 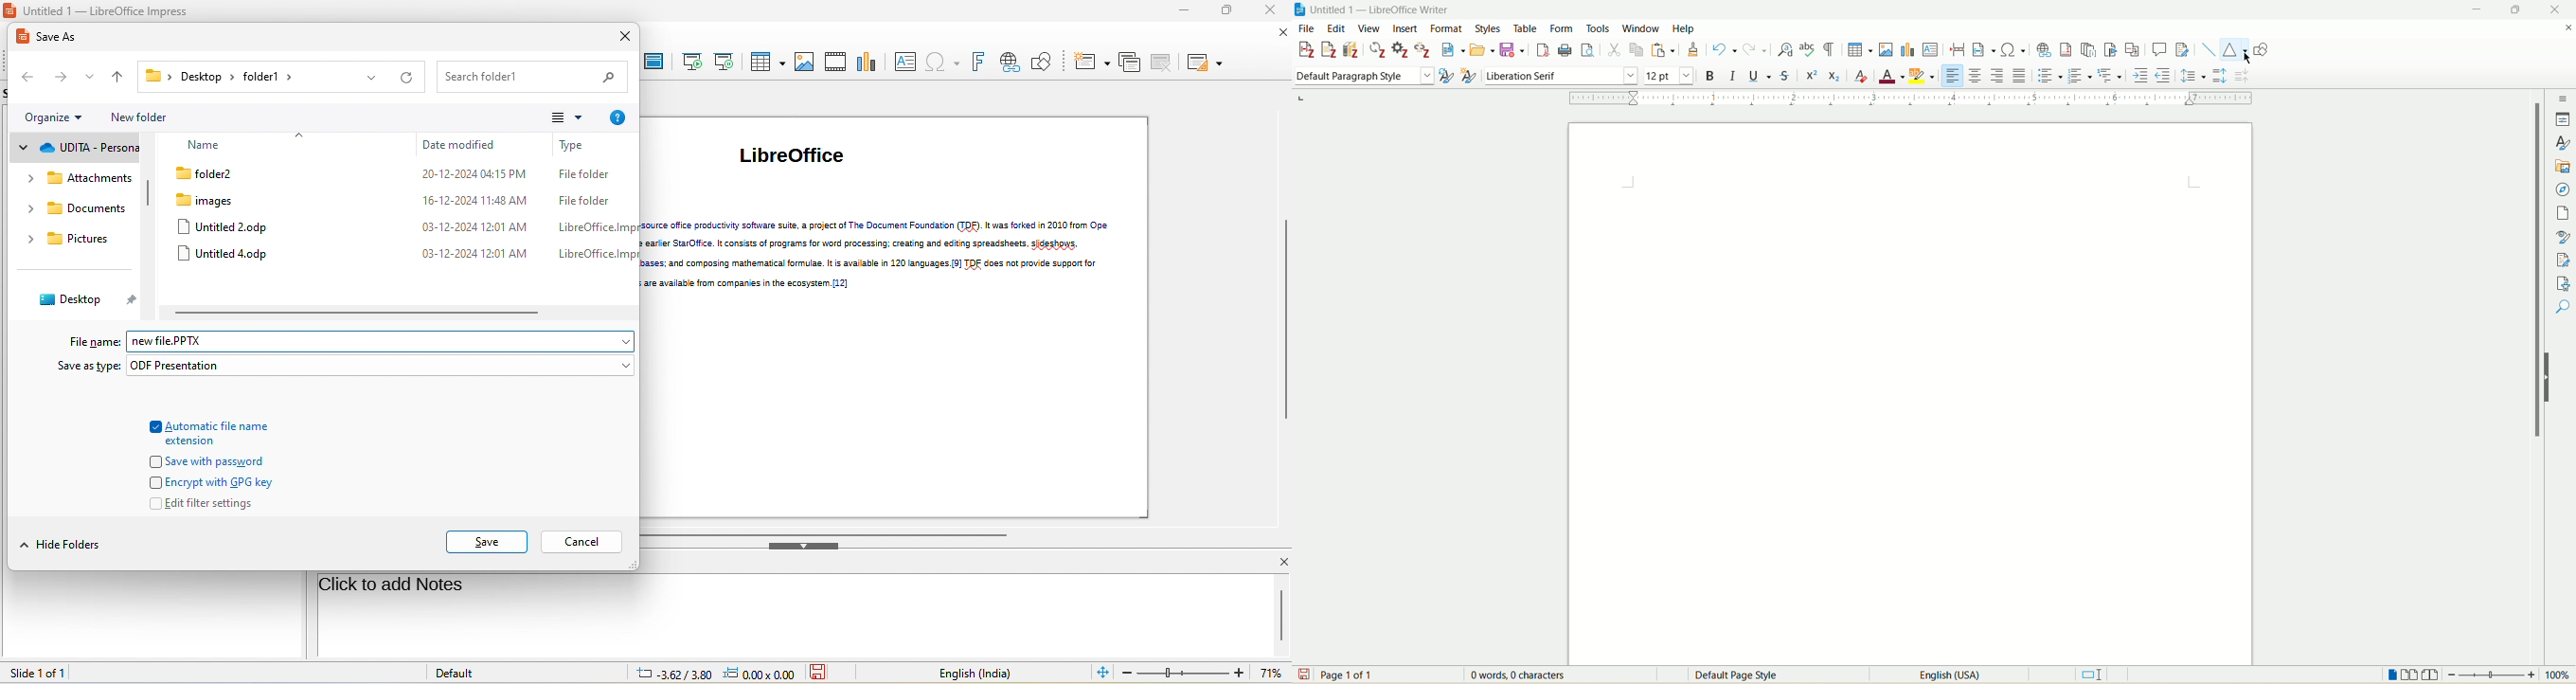 I want to click on 0.00x0.00, so click(x=759, y=674).